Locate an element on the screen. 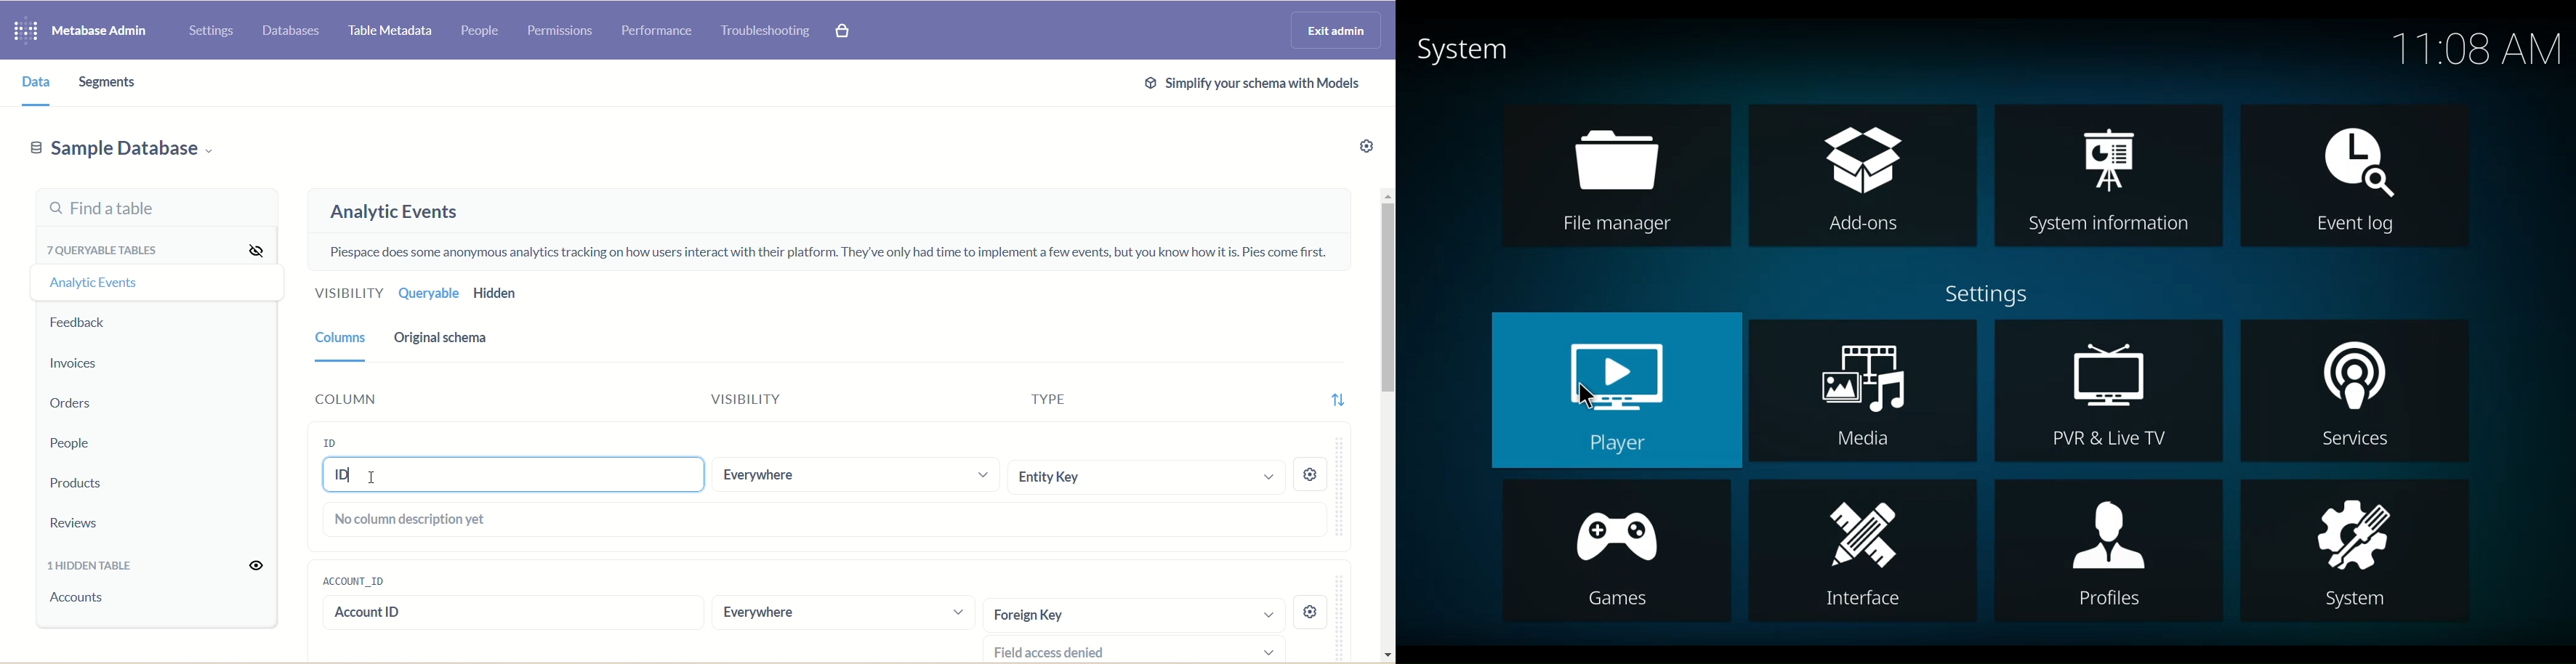 The height and width of the screenshot is (672, 2576). Sort is located at coordinates (1340, 397).